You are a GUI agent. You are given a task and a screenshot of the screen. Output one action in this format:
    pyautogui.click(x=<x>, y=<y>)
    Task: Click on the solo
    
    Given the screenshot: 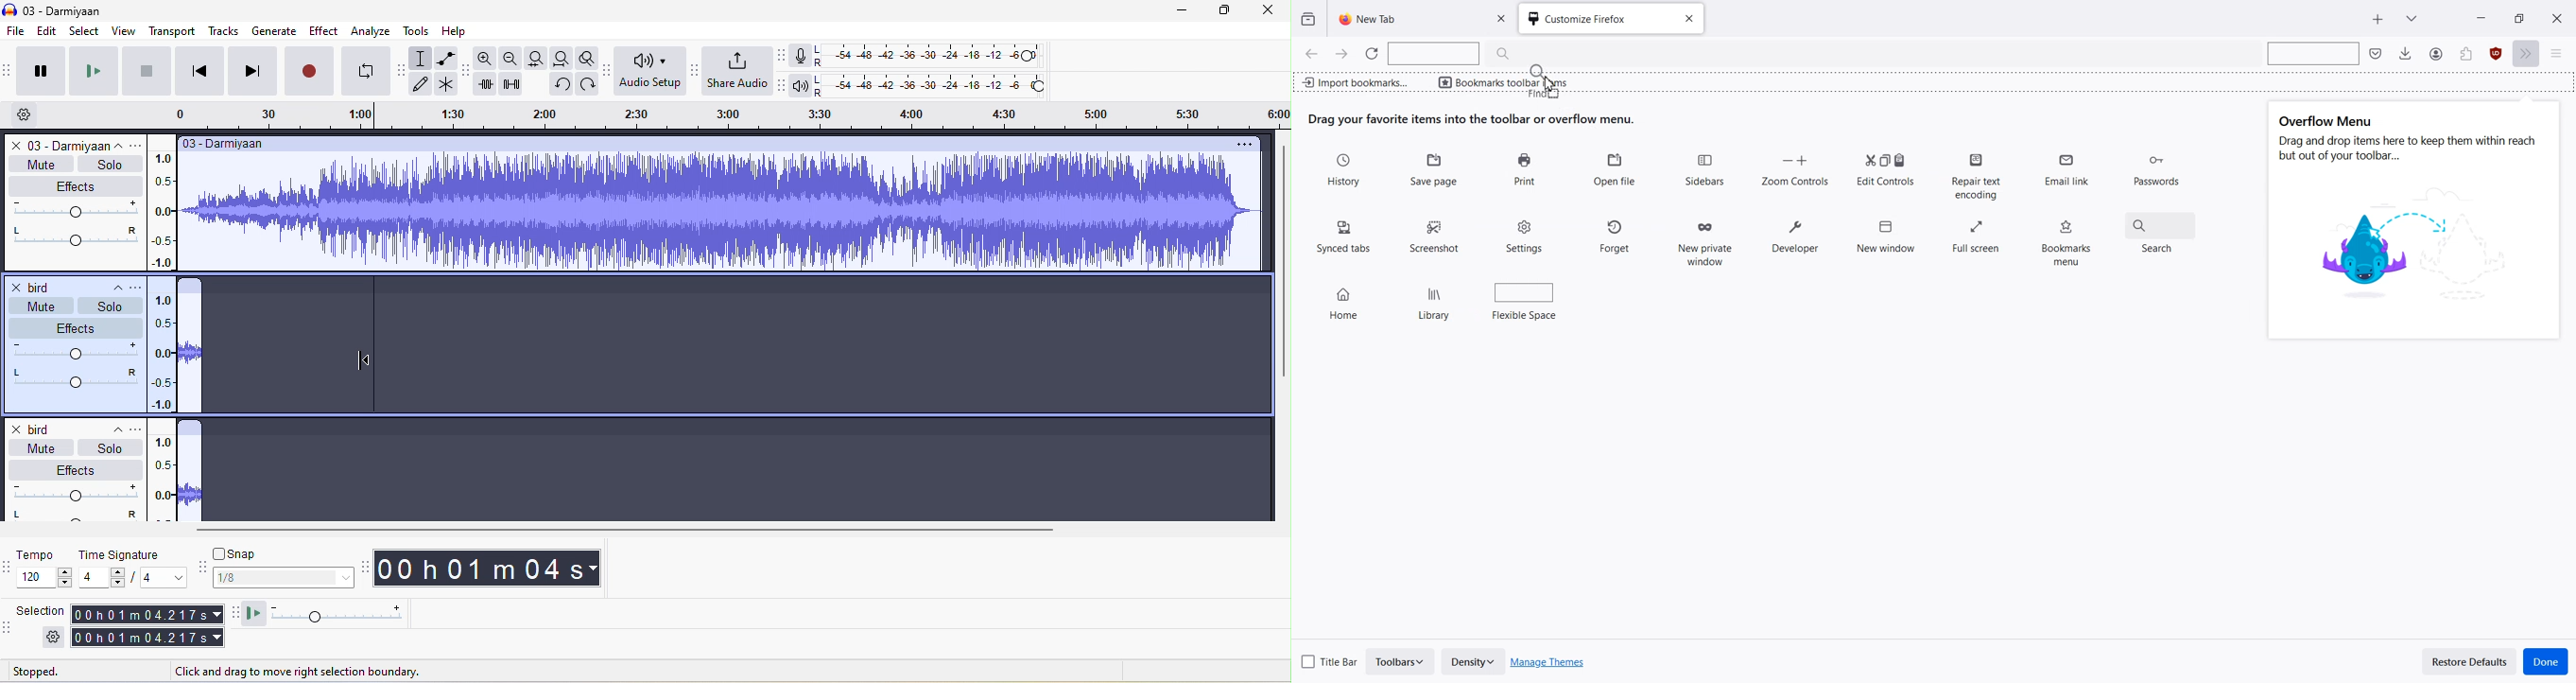 What is the action you would take?
    pyautogui.click(x=108, y=306)
    